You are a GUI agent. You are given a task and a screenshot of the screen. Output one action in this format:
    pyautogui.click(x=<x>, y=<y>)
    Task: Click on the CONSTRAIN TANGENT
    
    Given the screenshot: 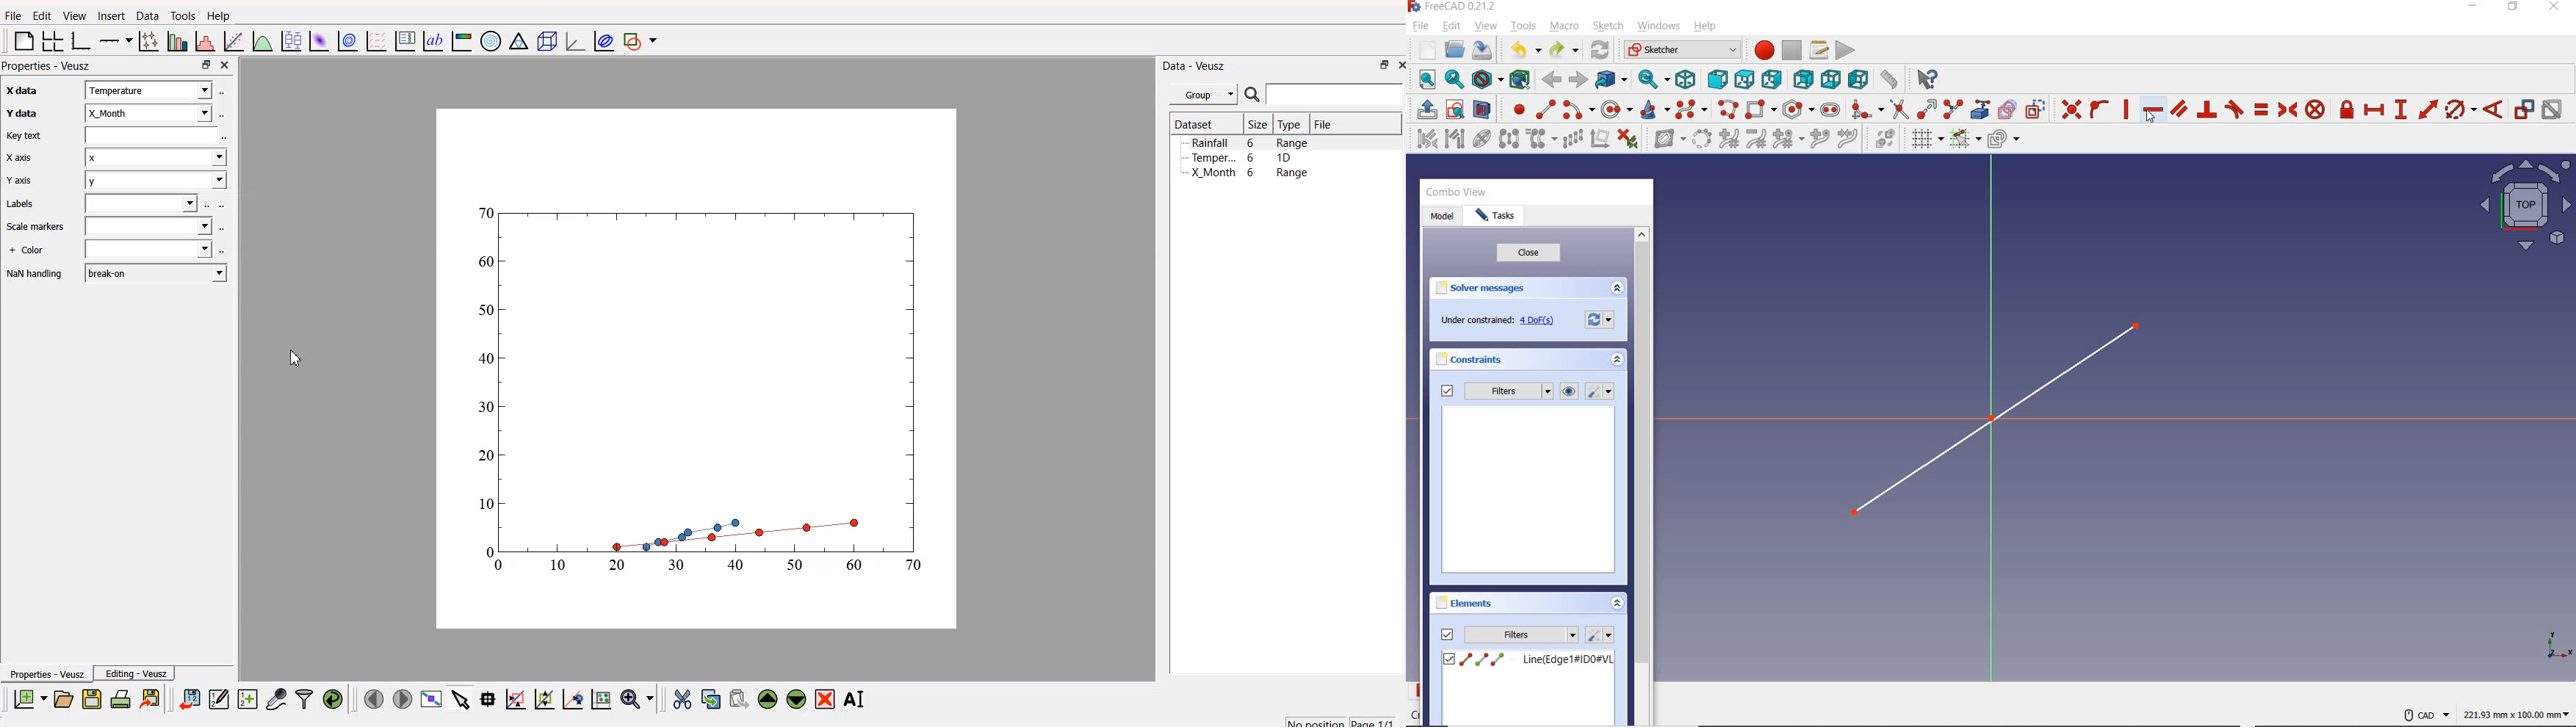 What is the action you would take?
    pyautogui.click(x=2234, y=109)
    